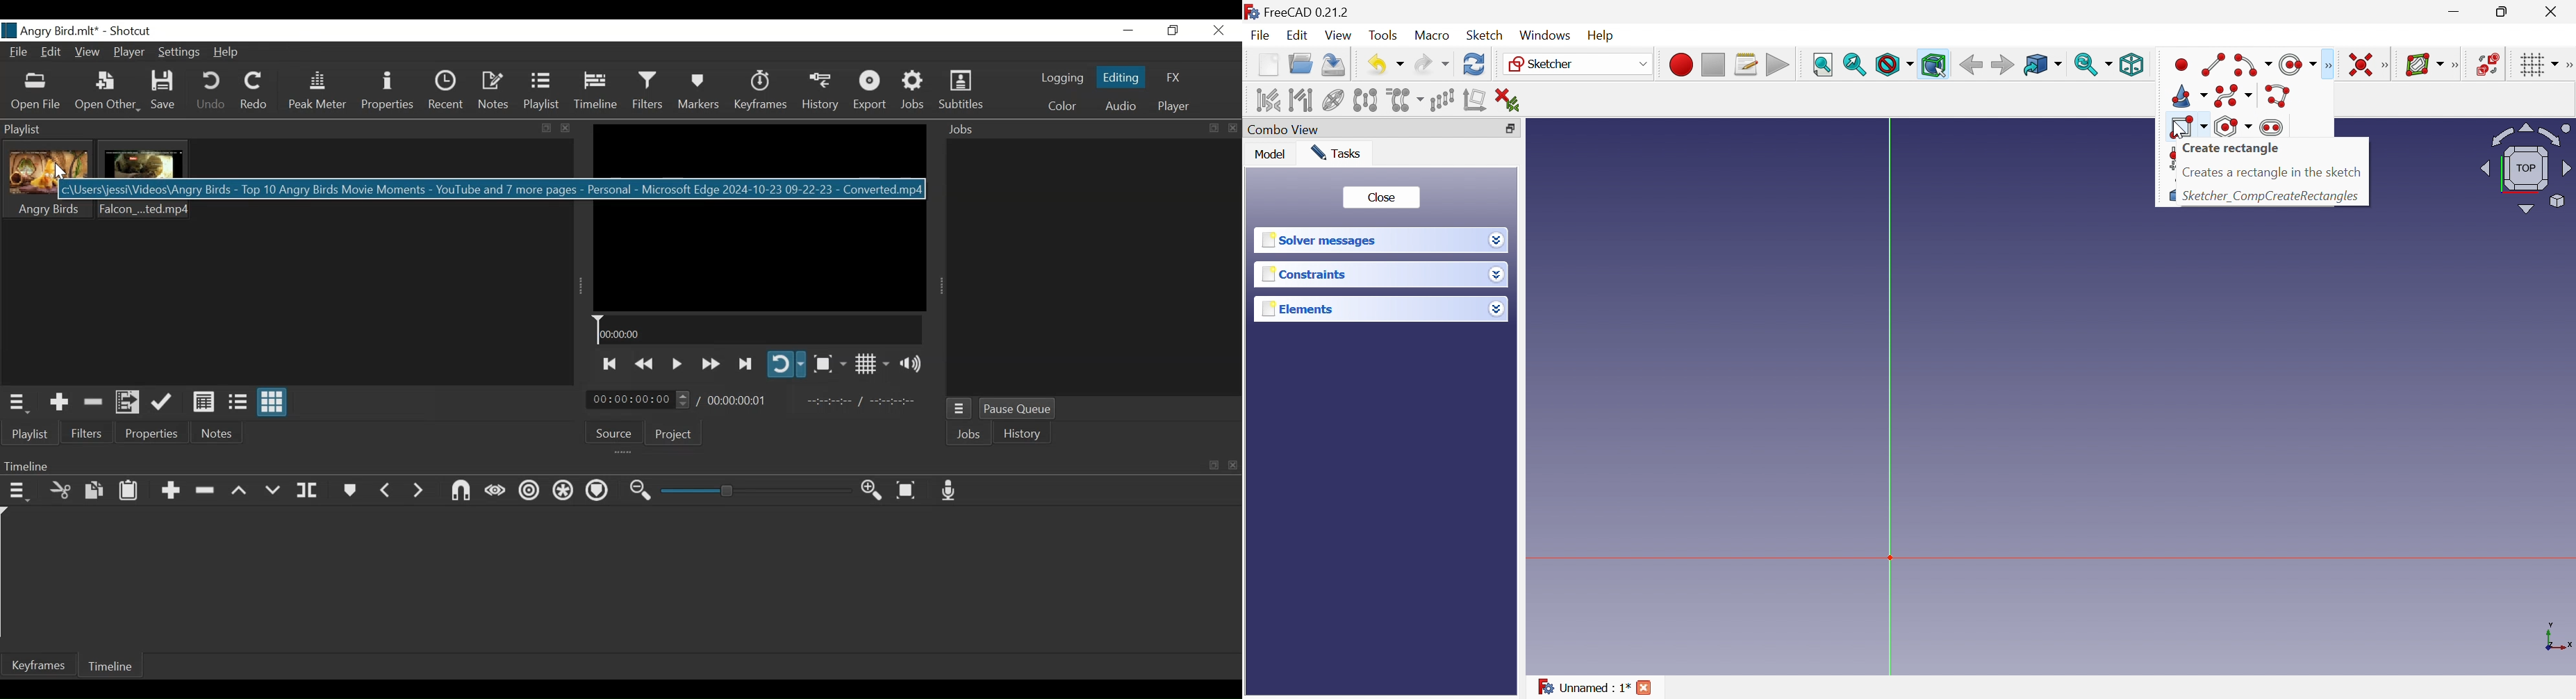 This screenshot has width=2576, height=700. What do you see at coordinates (1062, 106) in the screenshot?
I see `Colr` at bounding box center [1062, 106].